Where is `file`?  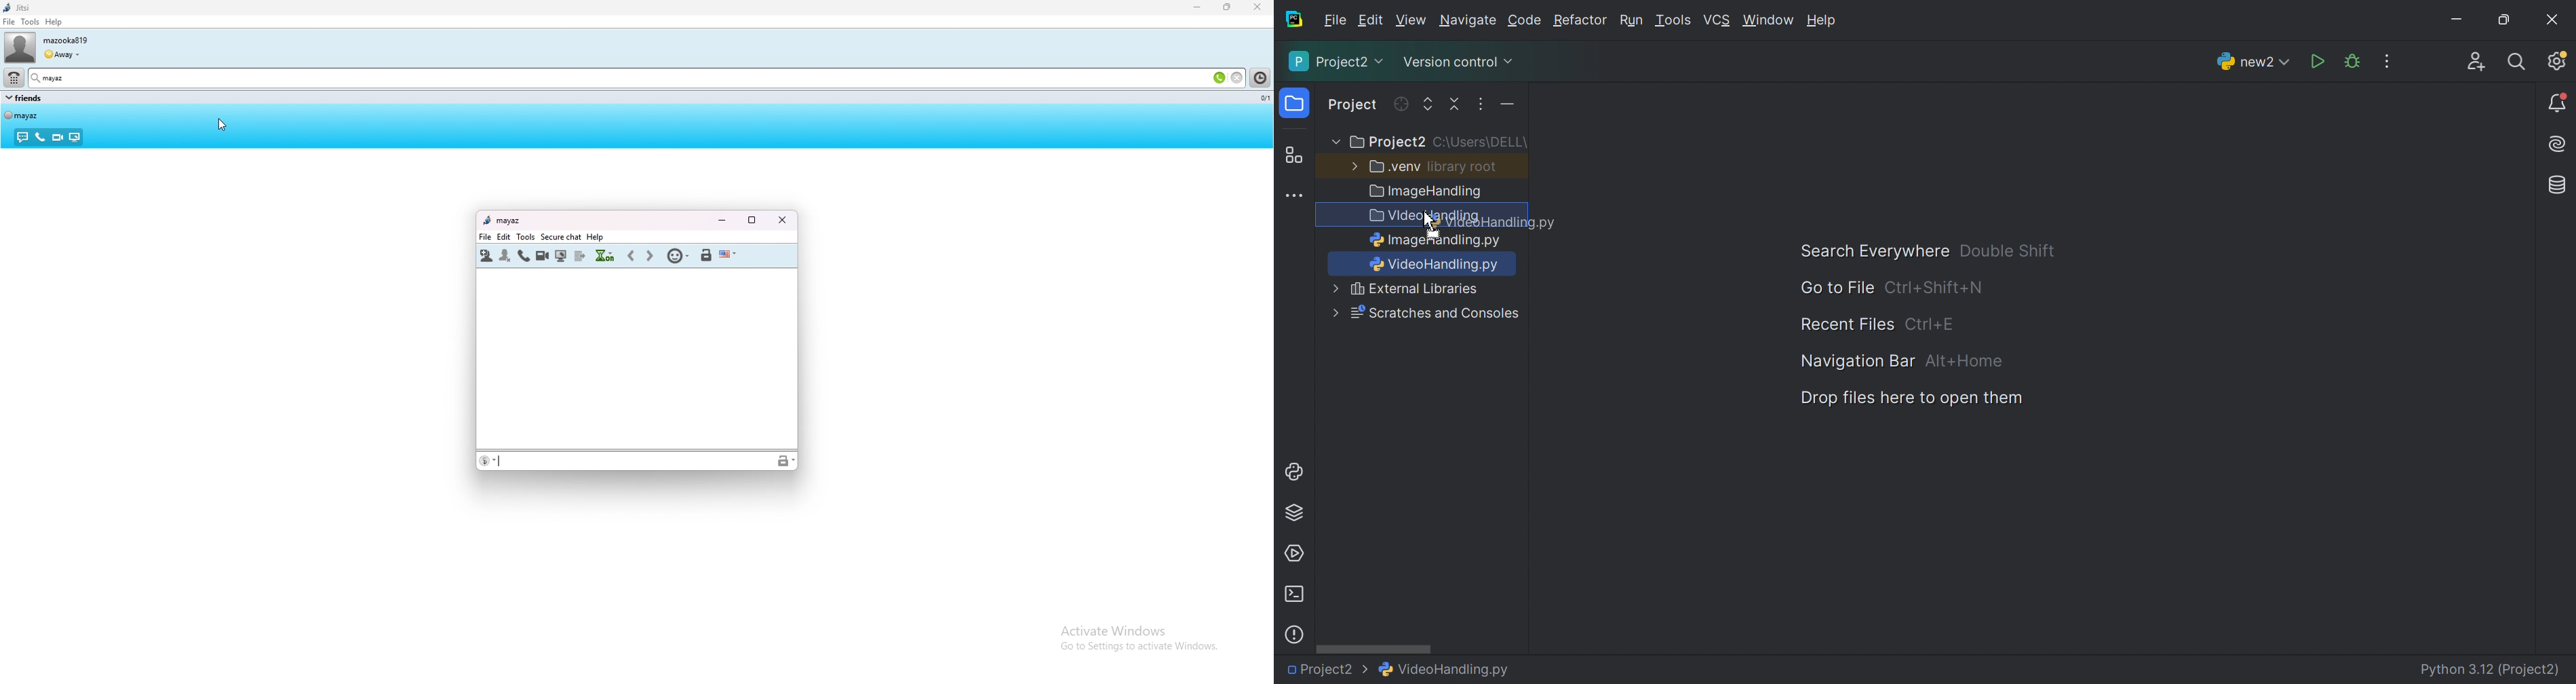
file is located at coordinates (487, 237).